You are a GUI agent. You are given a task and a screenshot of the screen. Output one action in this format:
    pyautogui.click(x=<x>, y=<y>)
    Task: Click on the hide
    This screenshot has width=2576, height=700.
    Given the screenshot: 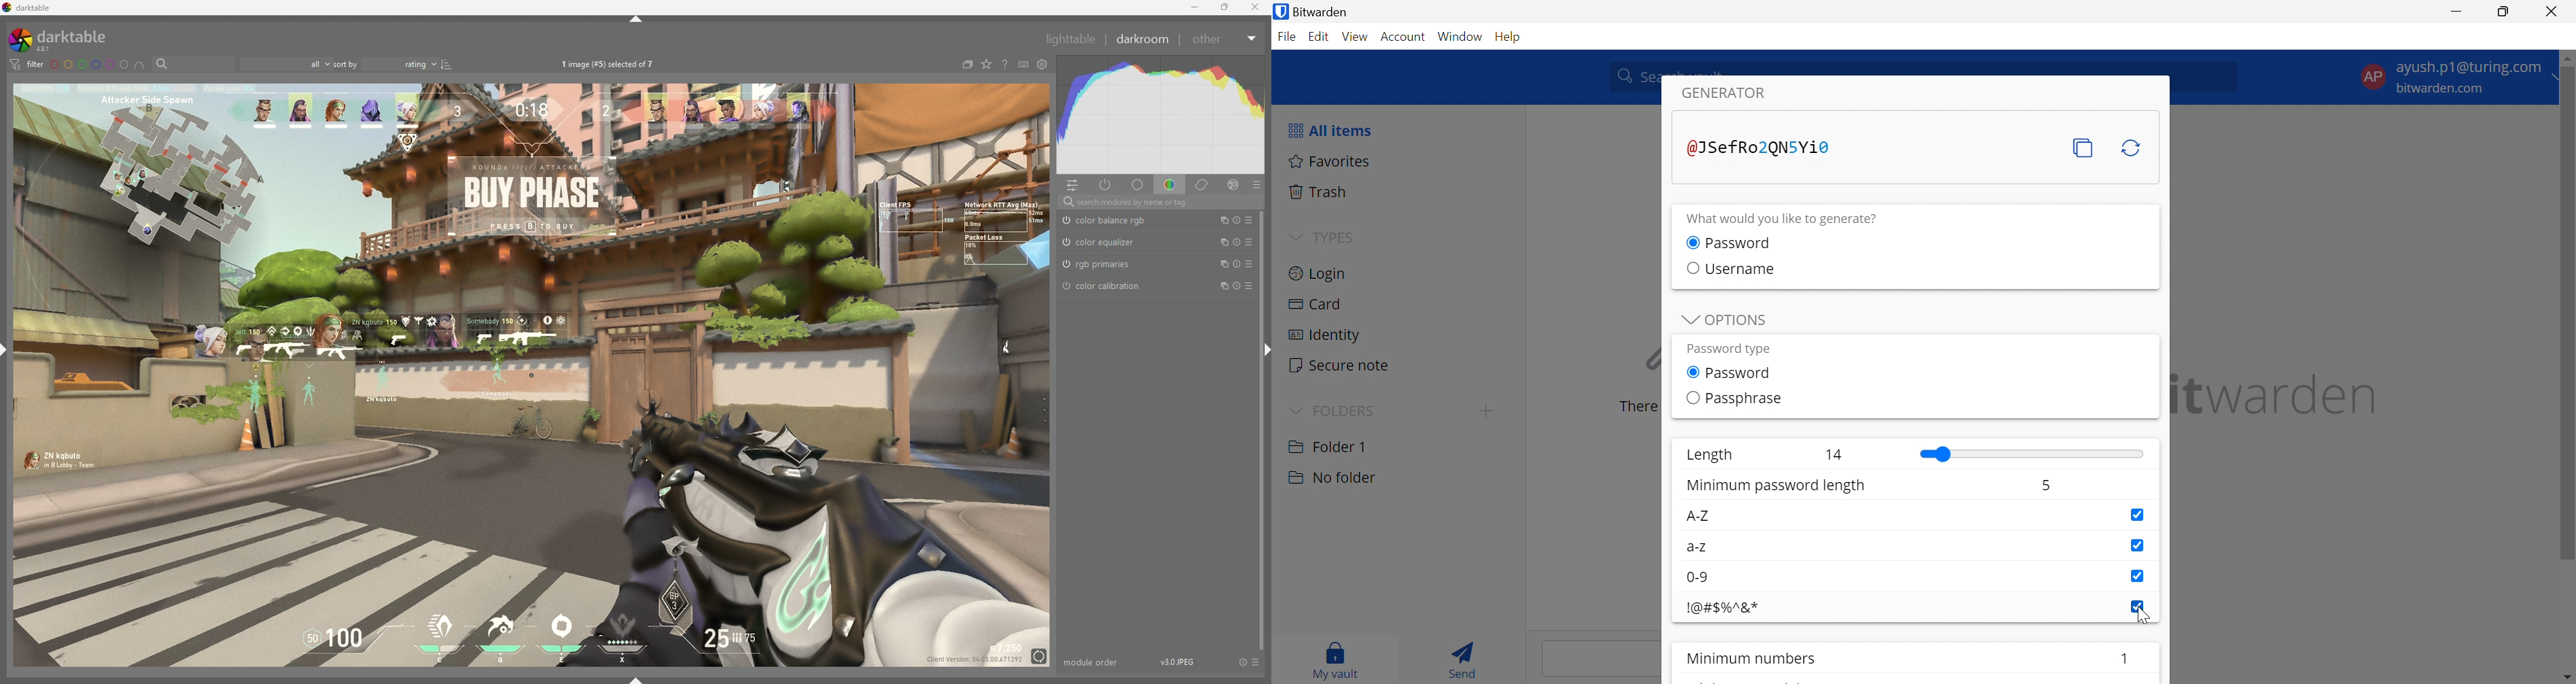 What is the action you would take?
    pyautogui.click(x=637, y=19)
    